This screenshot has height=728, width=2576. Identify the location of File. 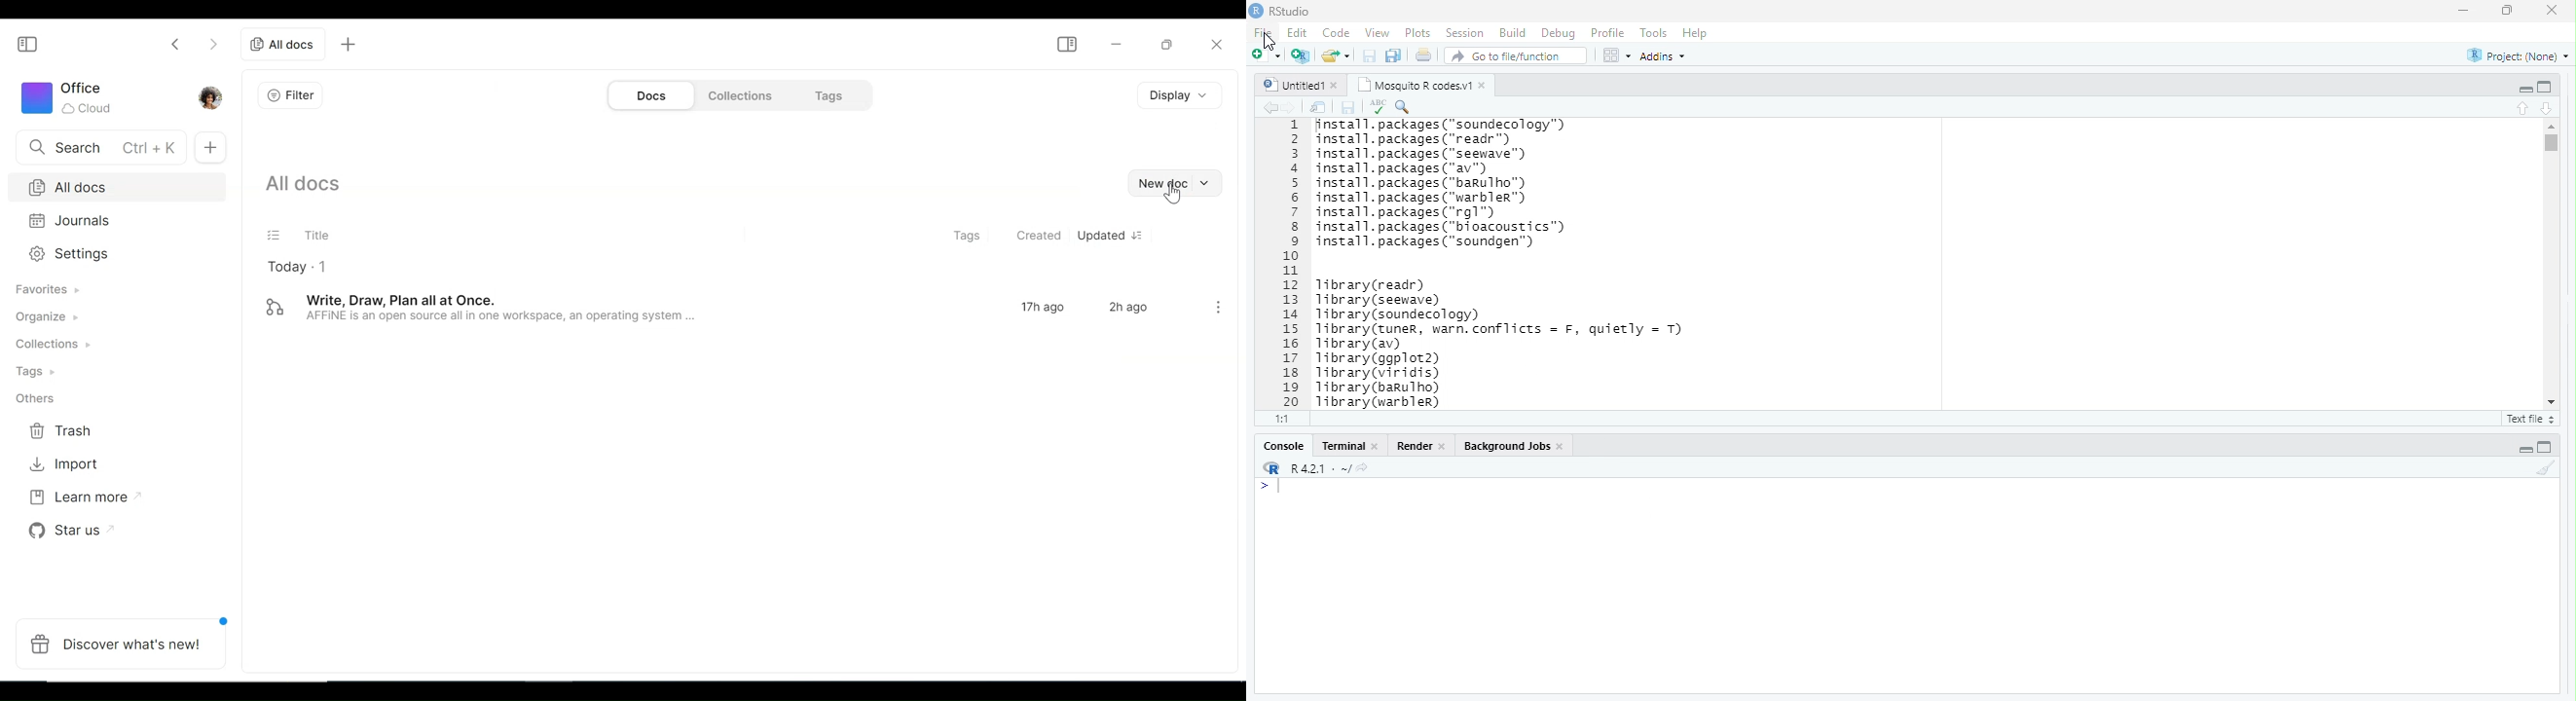
(1266, 33).